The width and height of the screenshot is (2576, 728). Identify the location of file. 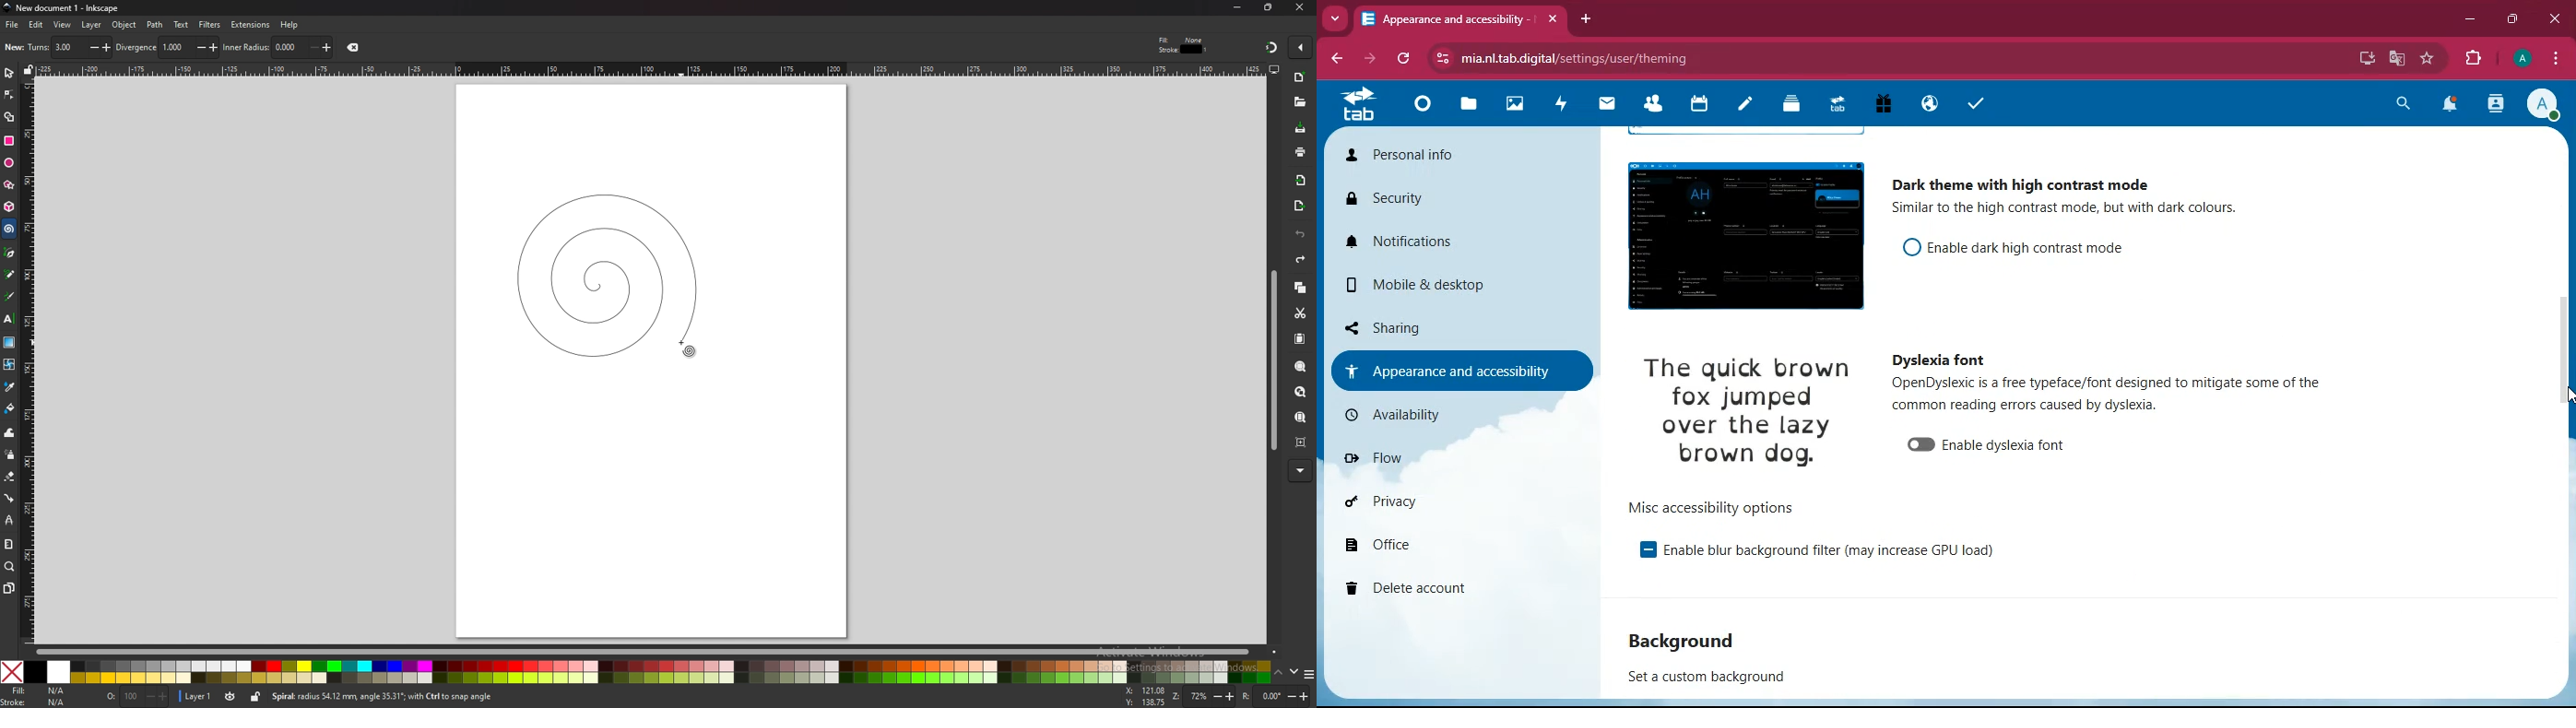
(12, 25).